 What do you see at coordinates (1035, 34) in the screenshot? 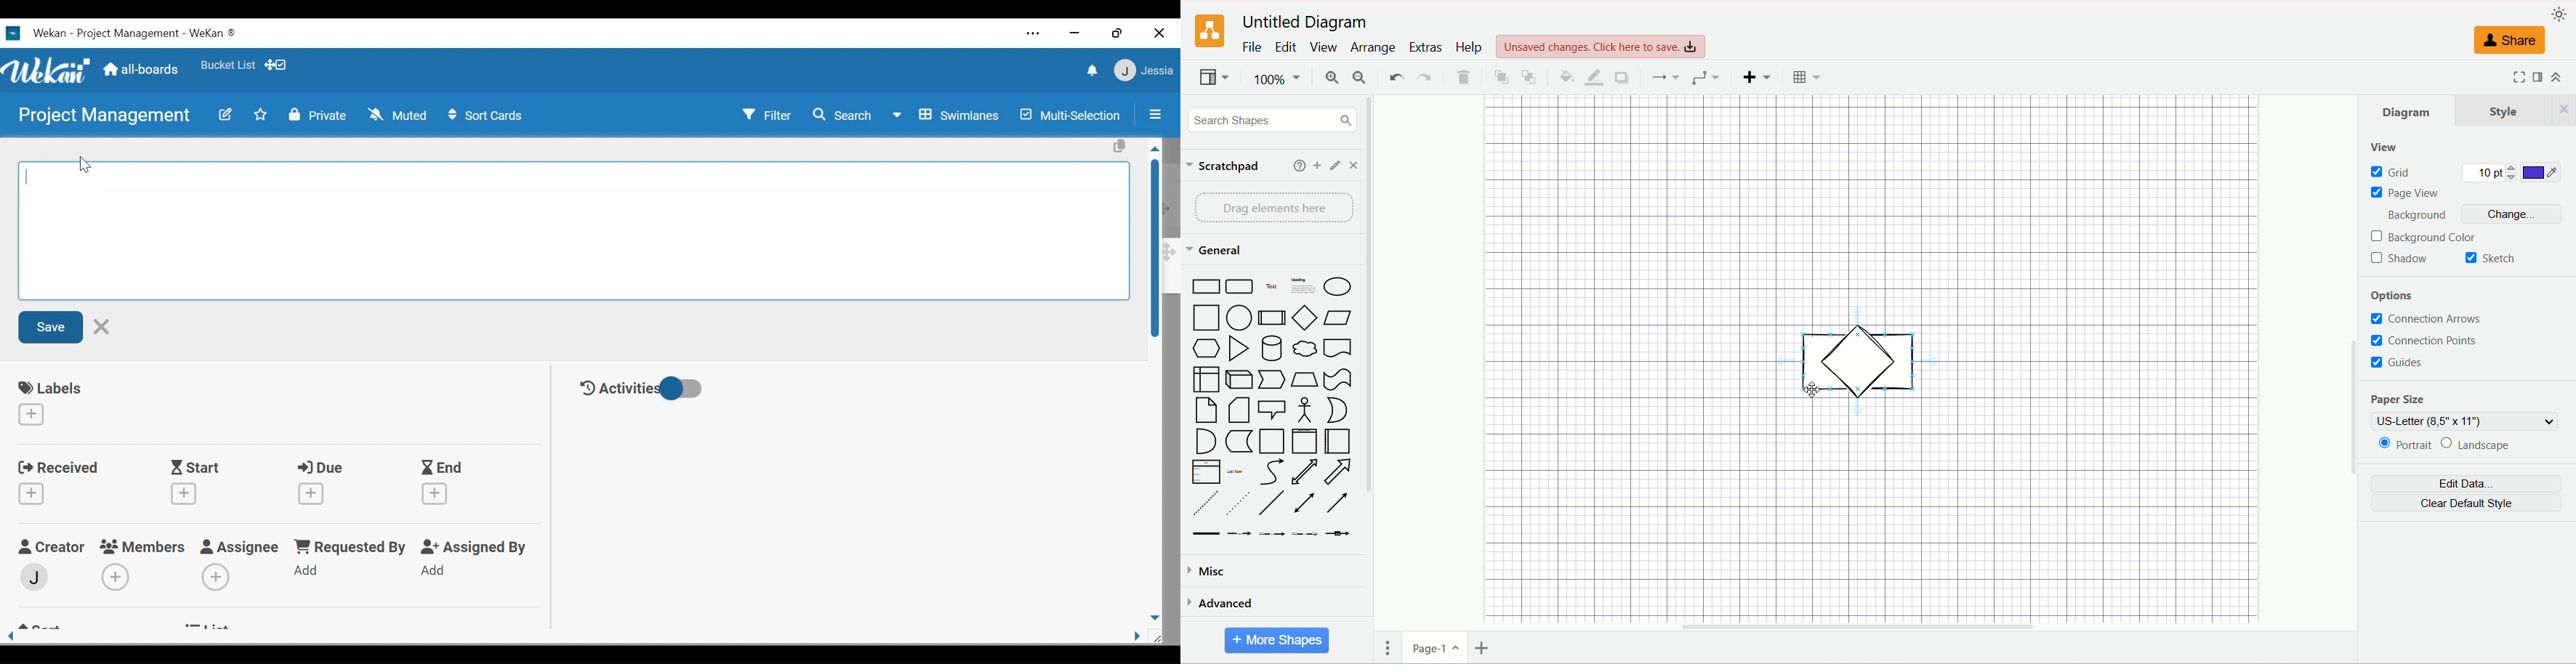
I see `Settings and more` at bounding box center [1035, 34].